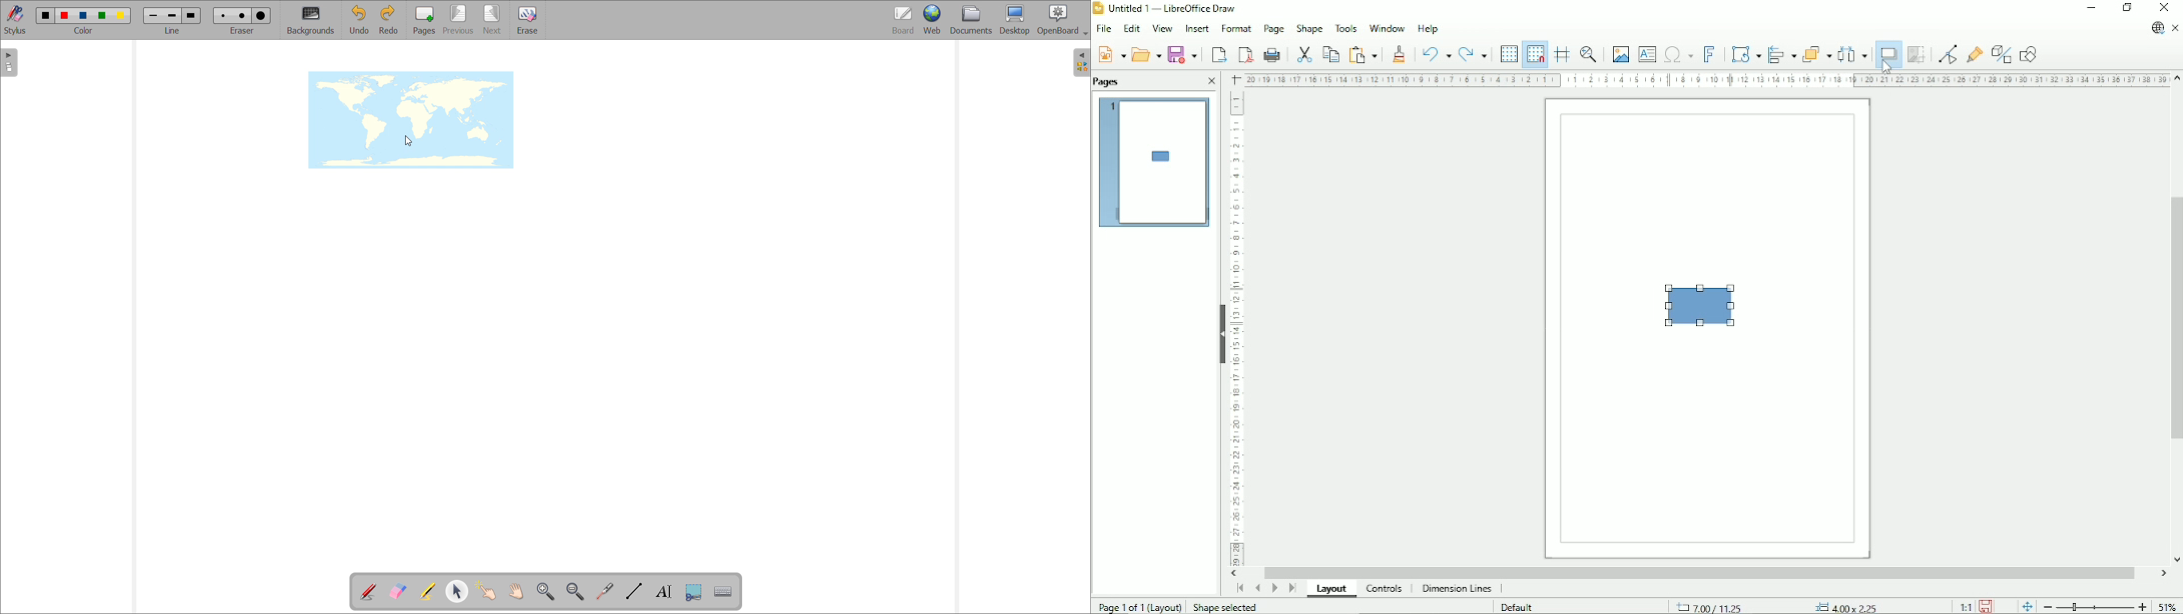 Image resolution: width=2184 pixels, height=616 pixels. What do you see at coordinates (1311, 28) in the screenshot?
I see `Shape` at bounding box center [1311, 28].